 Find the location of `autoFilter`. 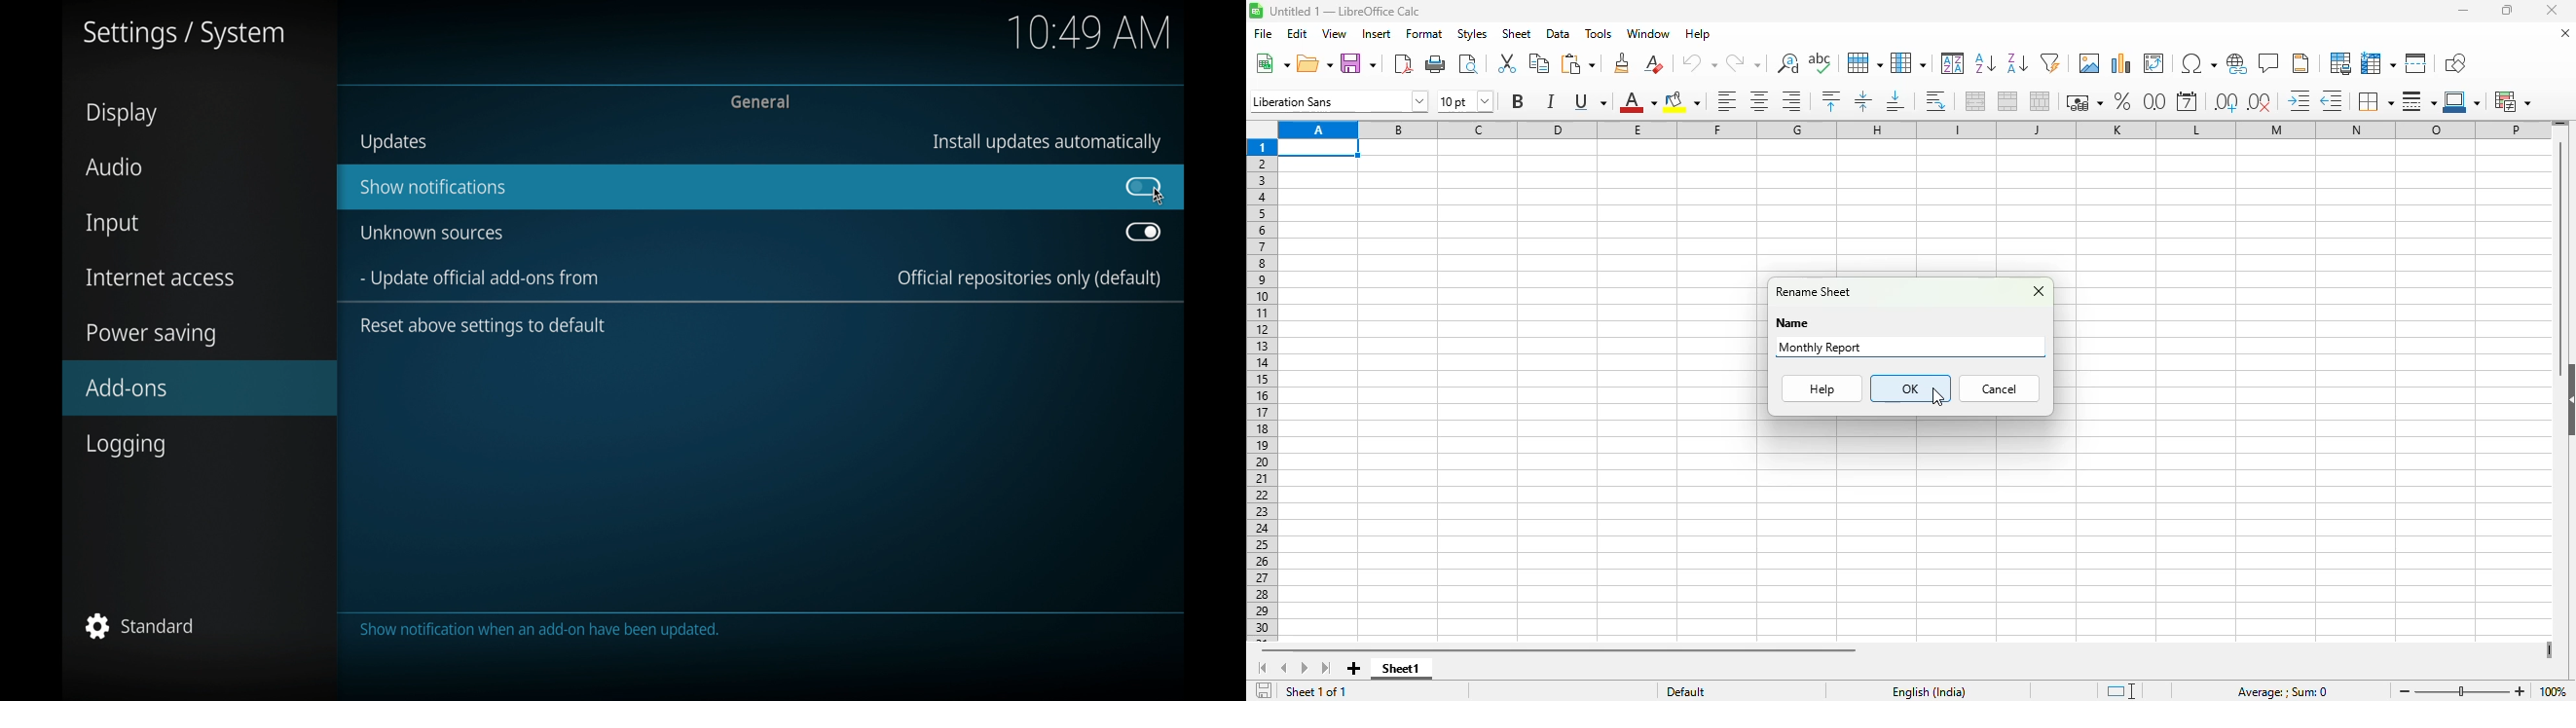

autoFilter is located at coordinates (2050, 63).